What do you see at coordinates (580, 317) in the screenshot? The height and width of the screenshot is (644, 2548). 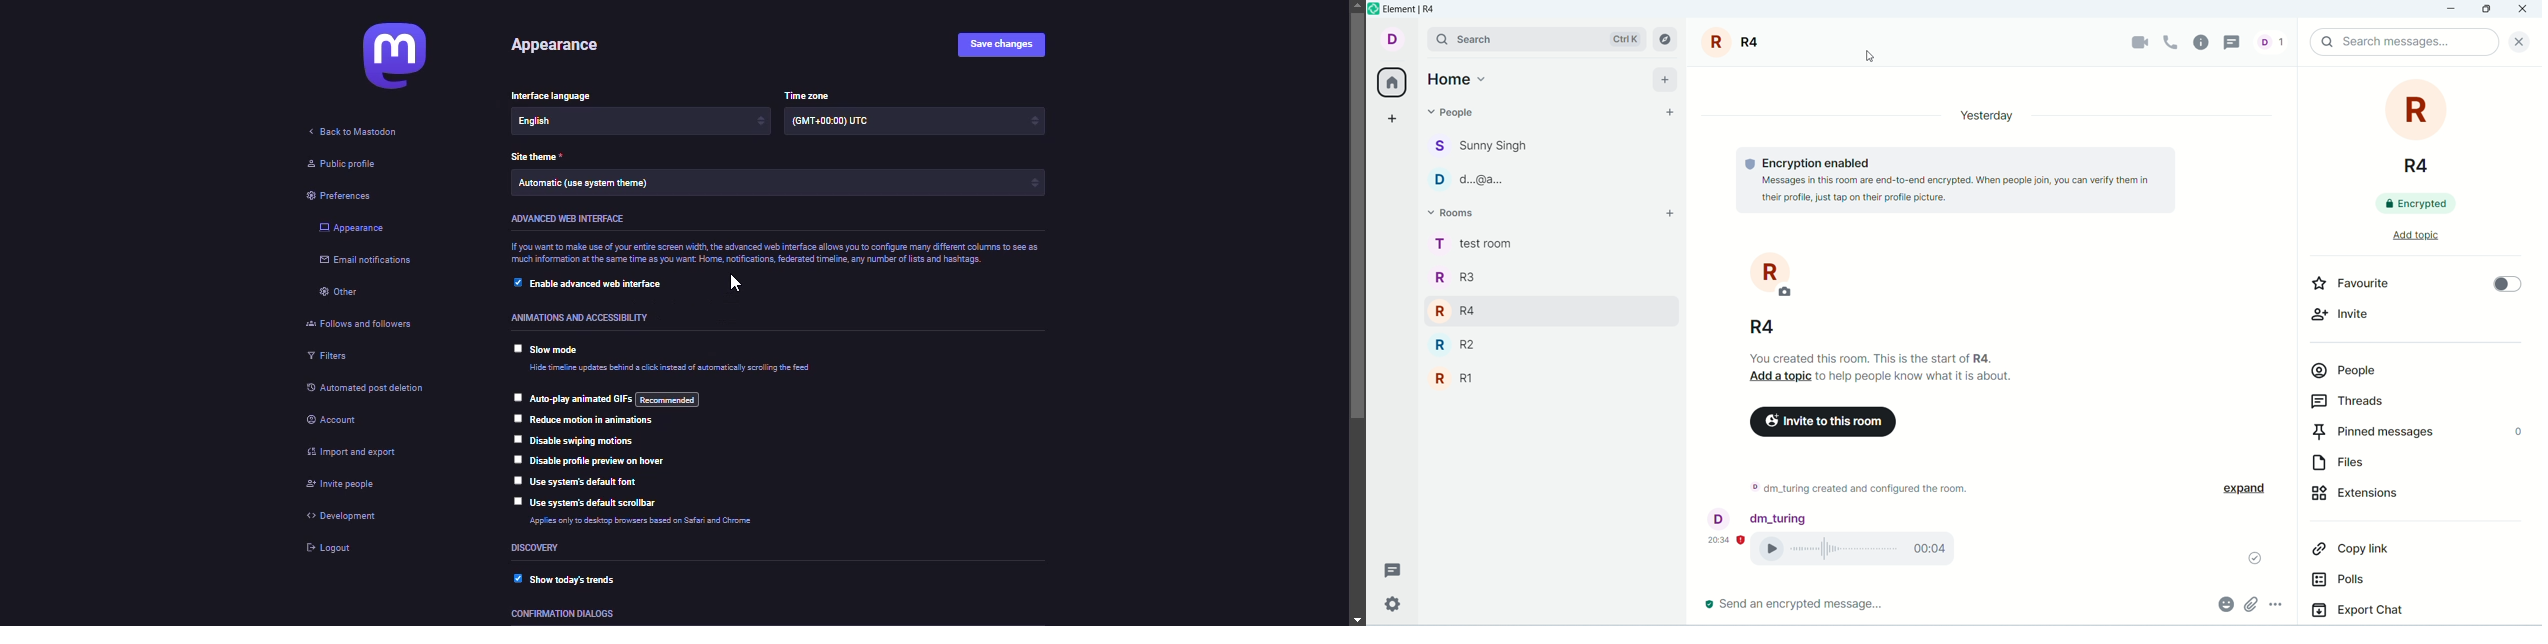 I see `Animations and accessibility` at bounding box center [580, 317].